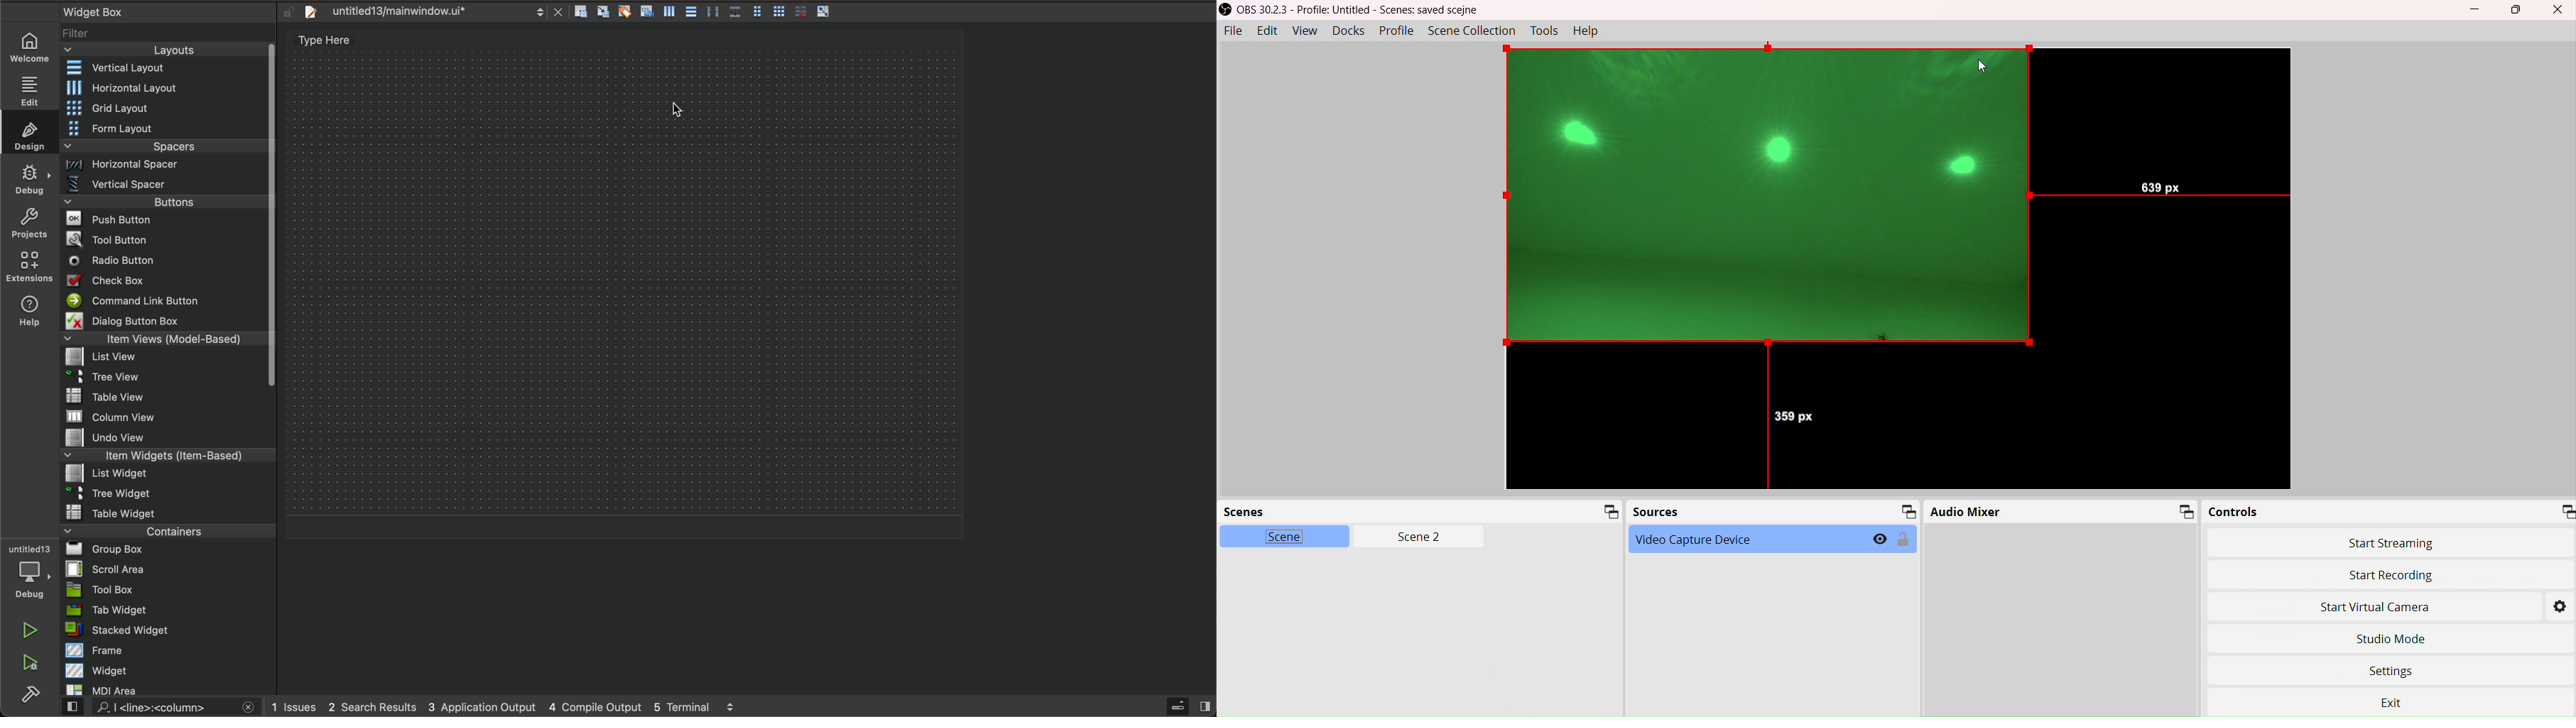  Describe the element at coordinates (1799, 419) in the screenshot. I see `359 px` at that location.